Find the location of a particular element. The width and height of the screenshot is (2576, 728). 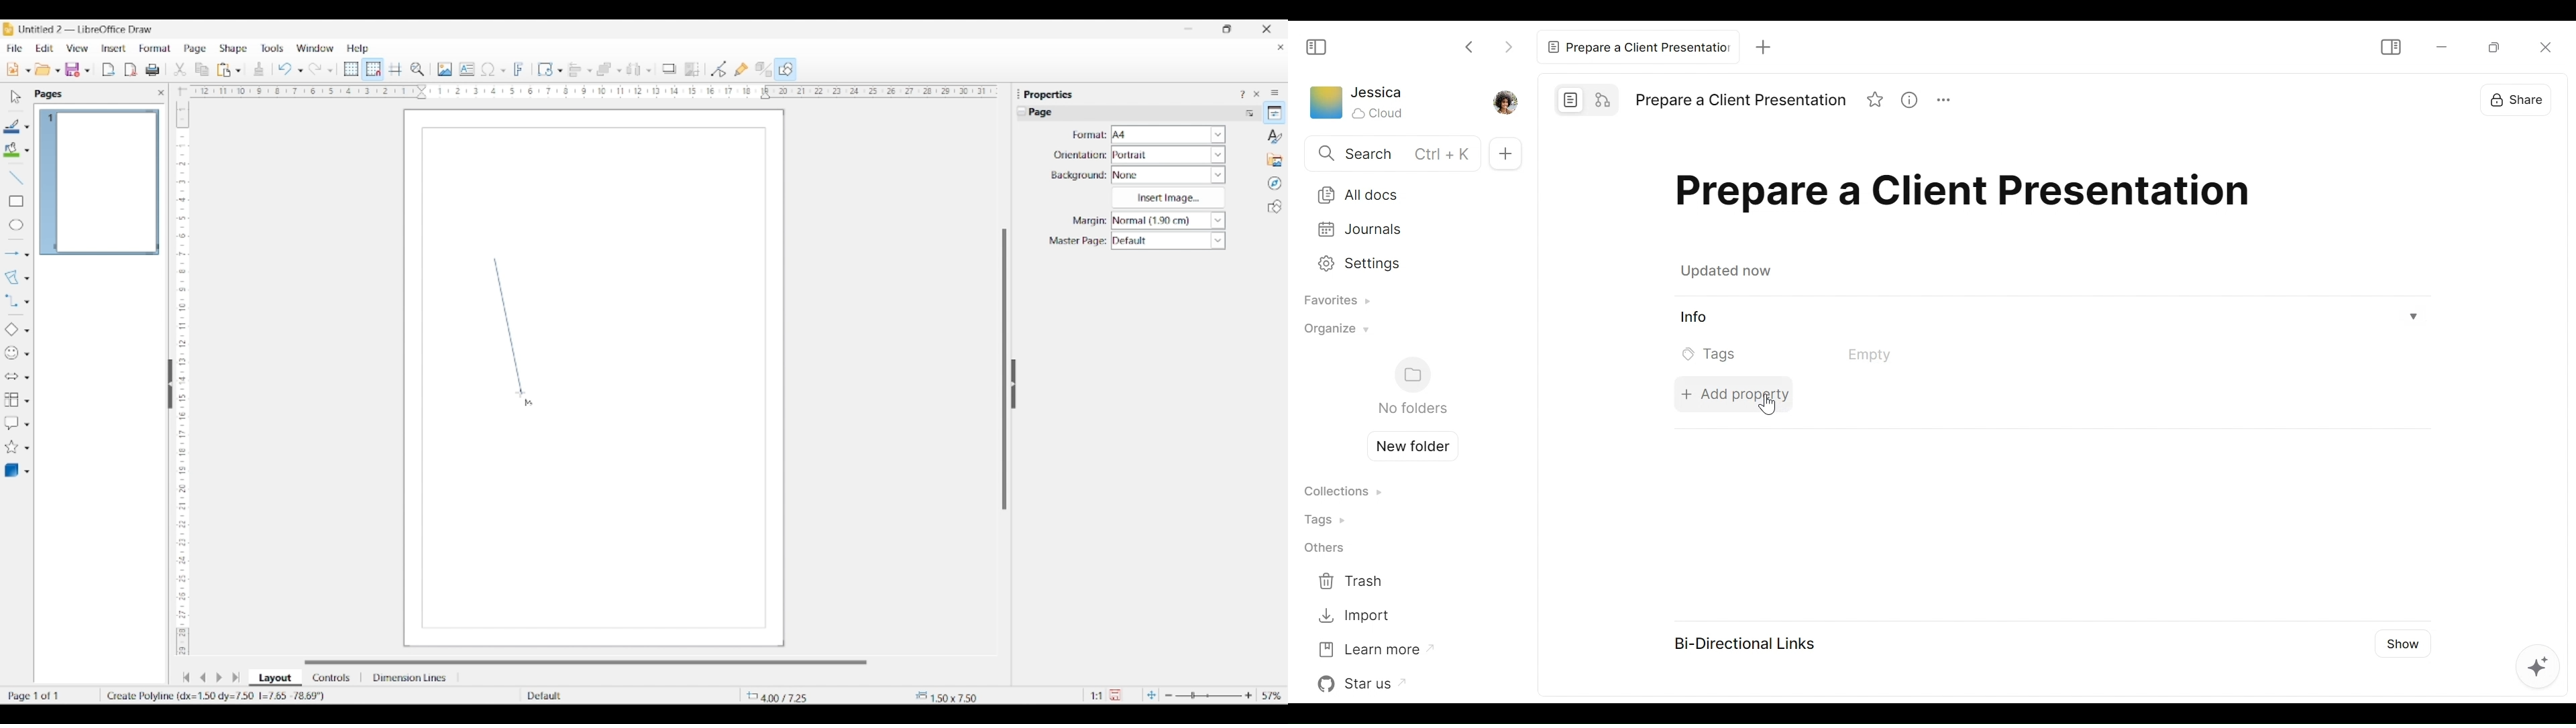

Collections is located at coordinates (1342, 493).